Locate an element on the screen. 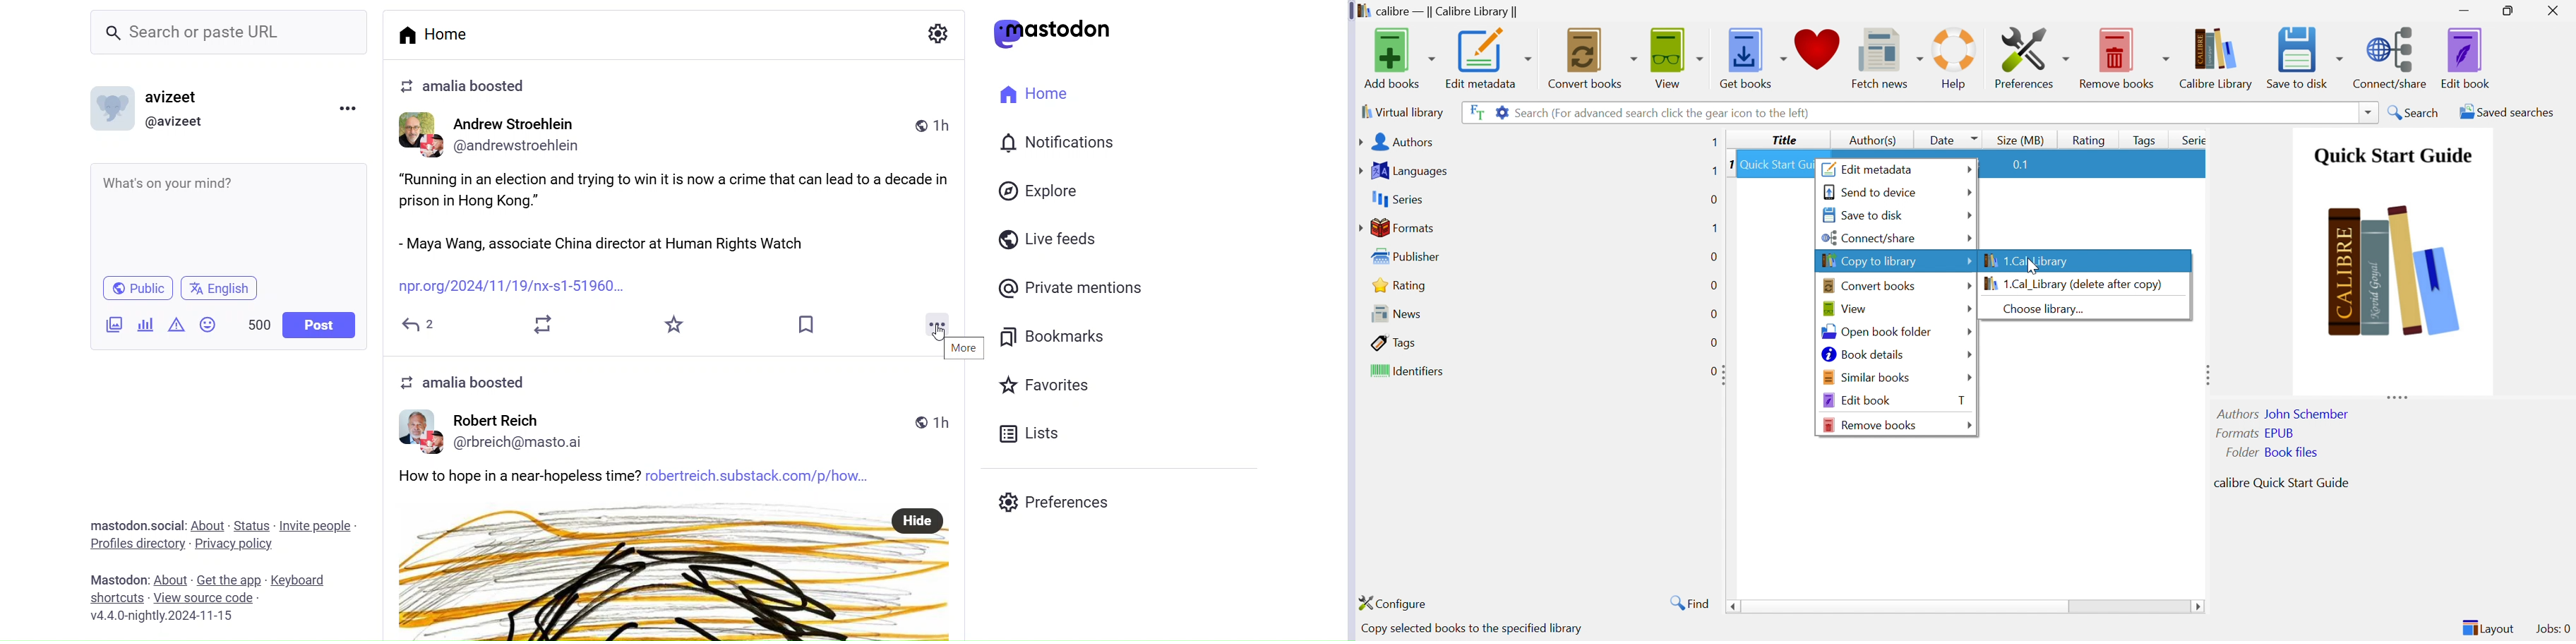  Restore Down is located at coordinates (2510, 10).